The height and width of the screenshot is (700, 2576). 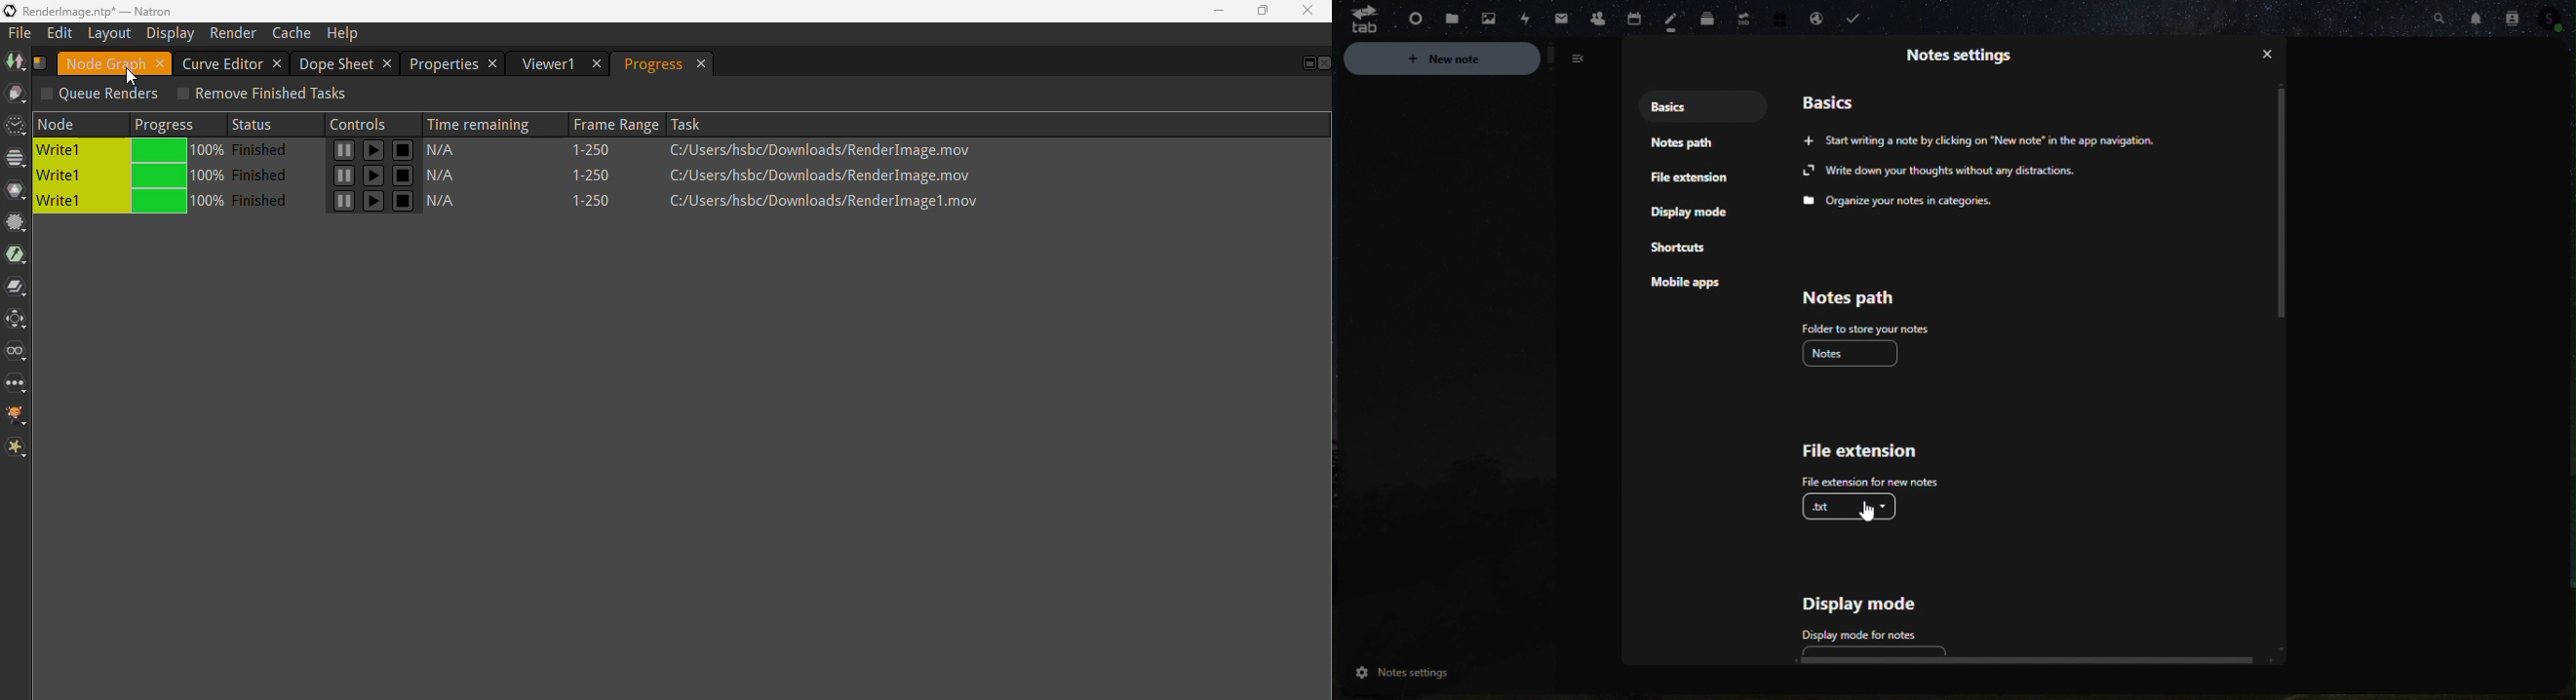 I want to click on Files, so click(x=1450, y=18).